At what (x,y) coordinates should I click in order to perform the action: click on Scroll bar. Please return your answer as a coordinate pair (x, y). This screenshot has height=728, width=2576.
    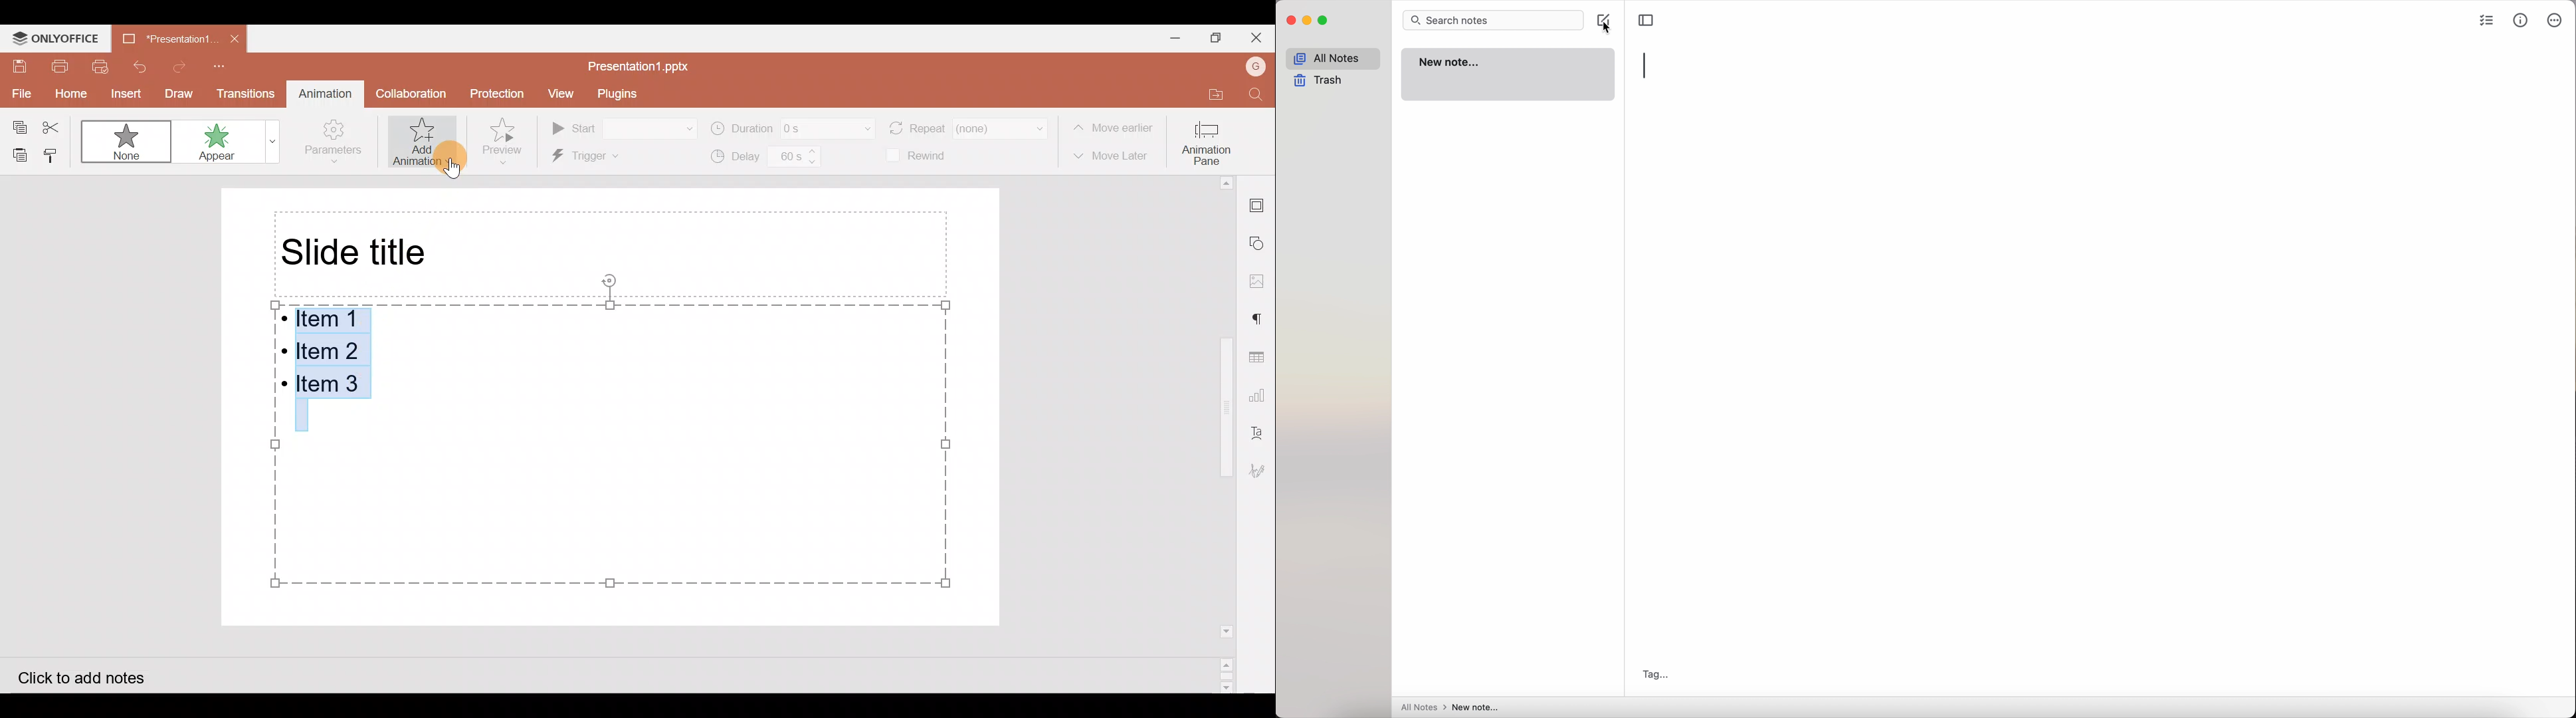
    Looking at the image, I should click on (1229, 435).